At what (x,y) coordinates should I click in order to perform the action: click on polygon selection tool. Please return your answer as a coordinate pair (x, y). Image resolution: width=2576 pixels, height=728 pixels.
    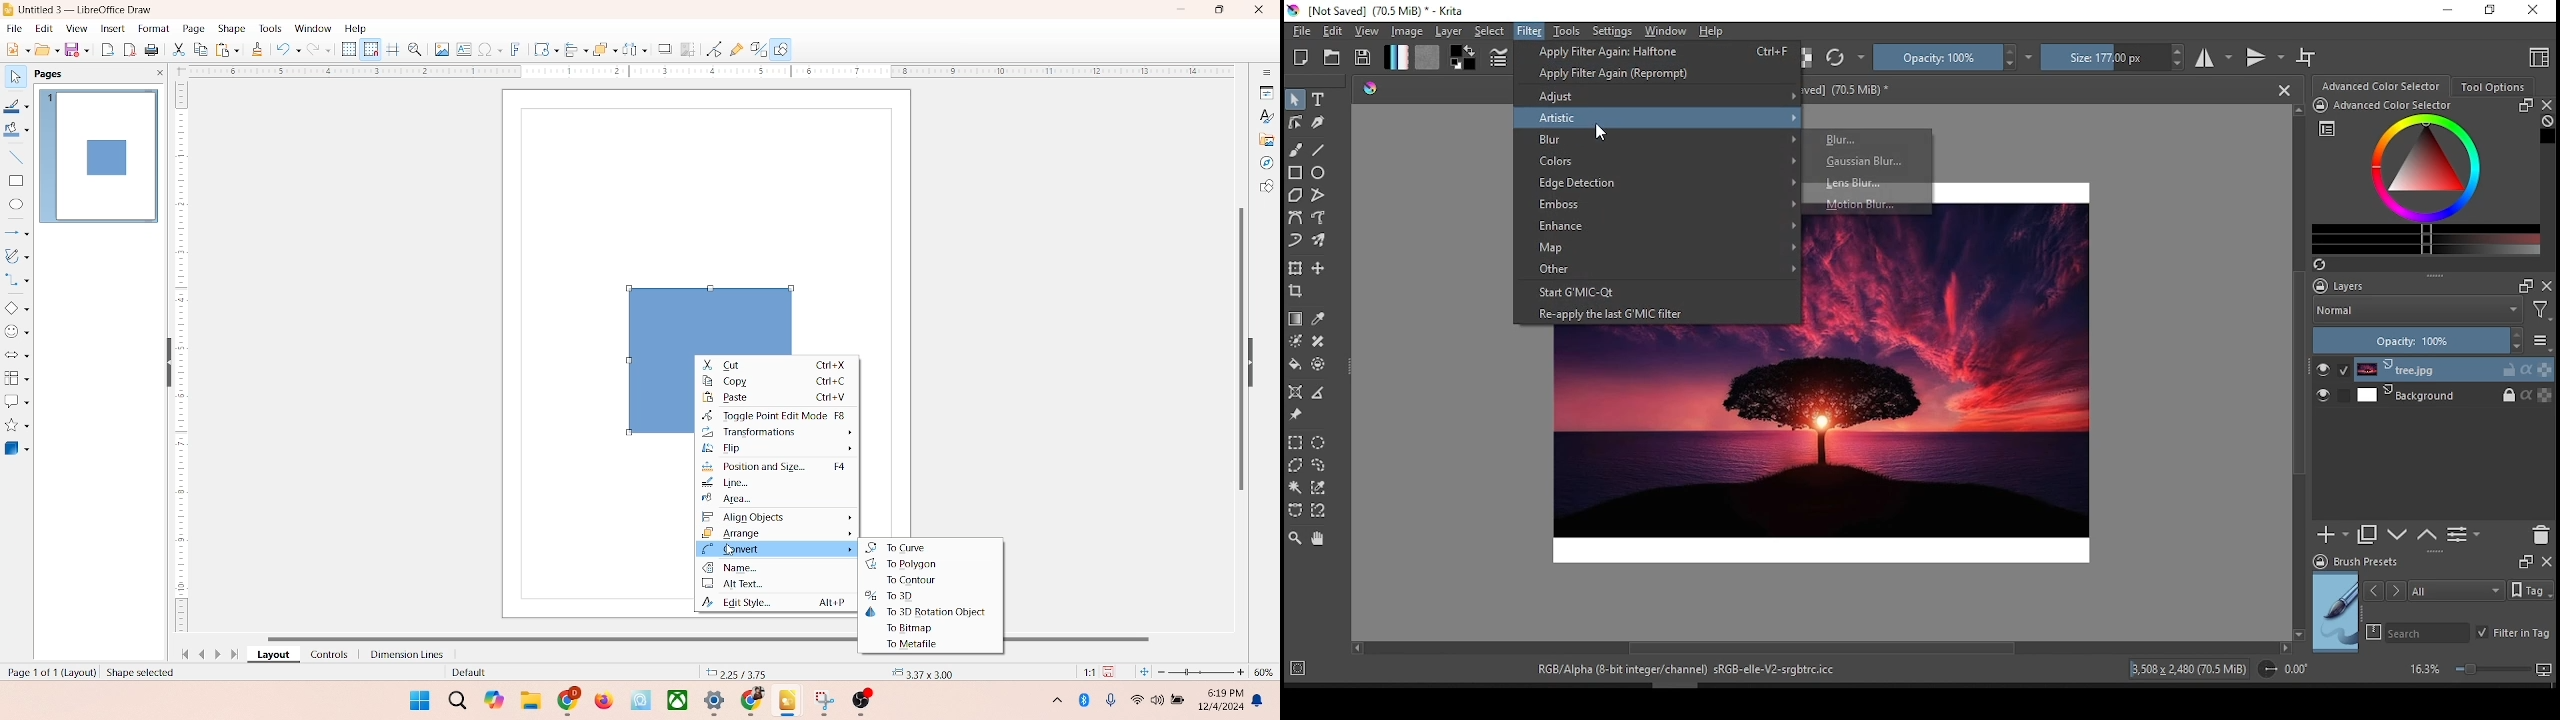
    Looking at the image, I should click on (1298, 465).